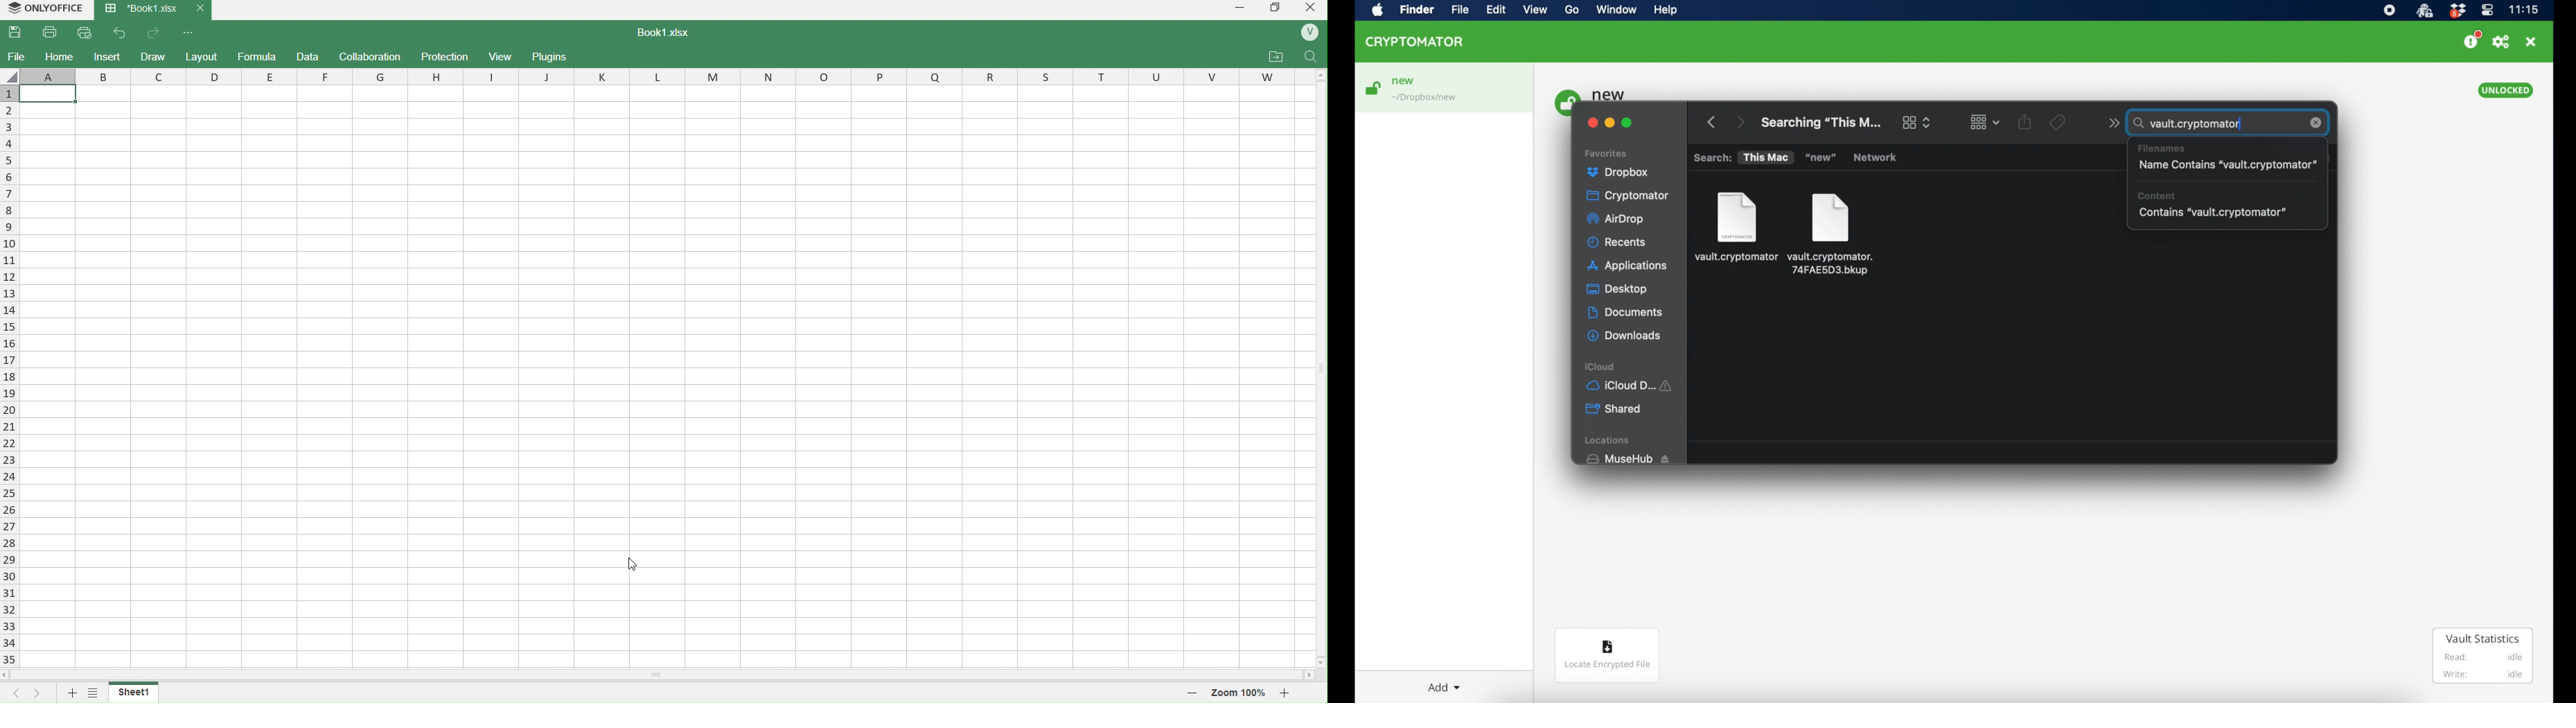 Image resolution: width=2576 pixels, height=728 pixels. Describe the element at coordinates (1192, 692) in the screenshot. I see `decrease zoom ` at that location.